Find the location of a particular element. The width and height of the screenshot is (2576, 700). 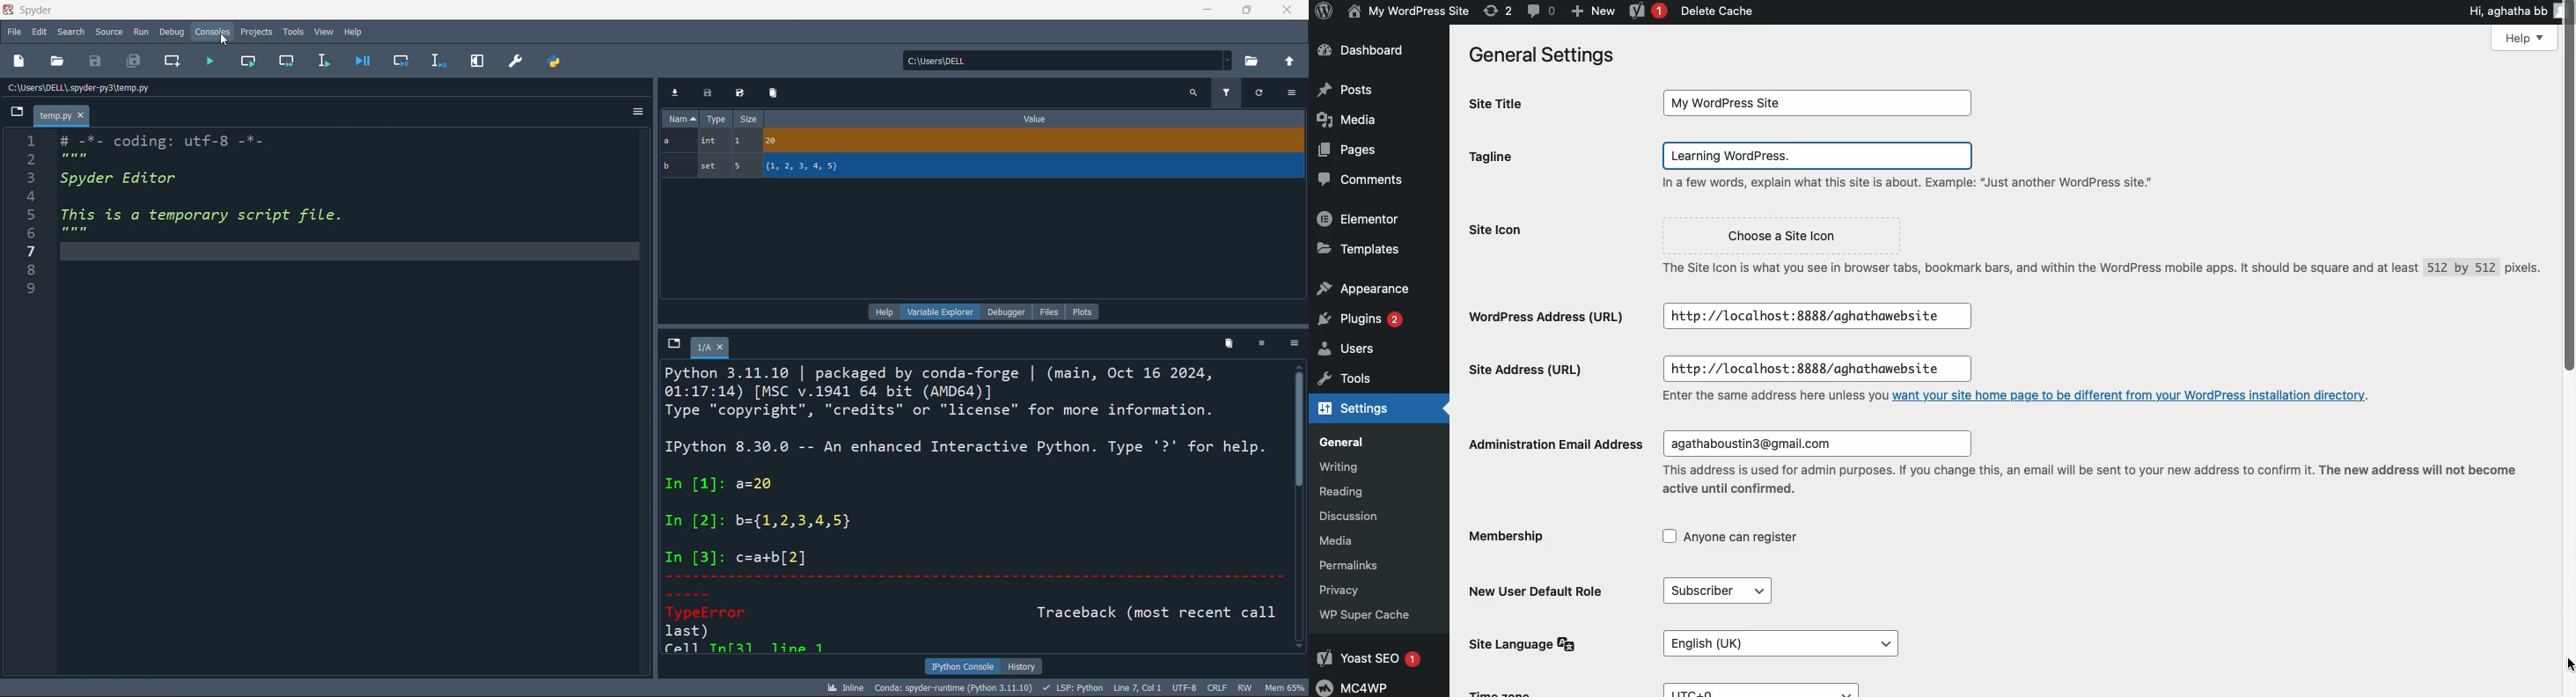

a, int, 1, 20 is located at coordinates (983, 140).